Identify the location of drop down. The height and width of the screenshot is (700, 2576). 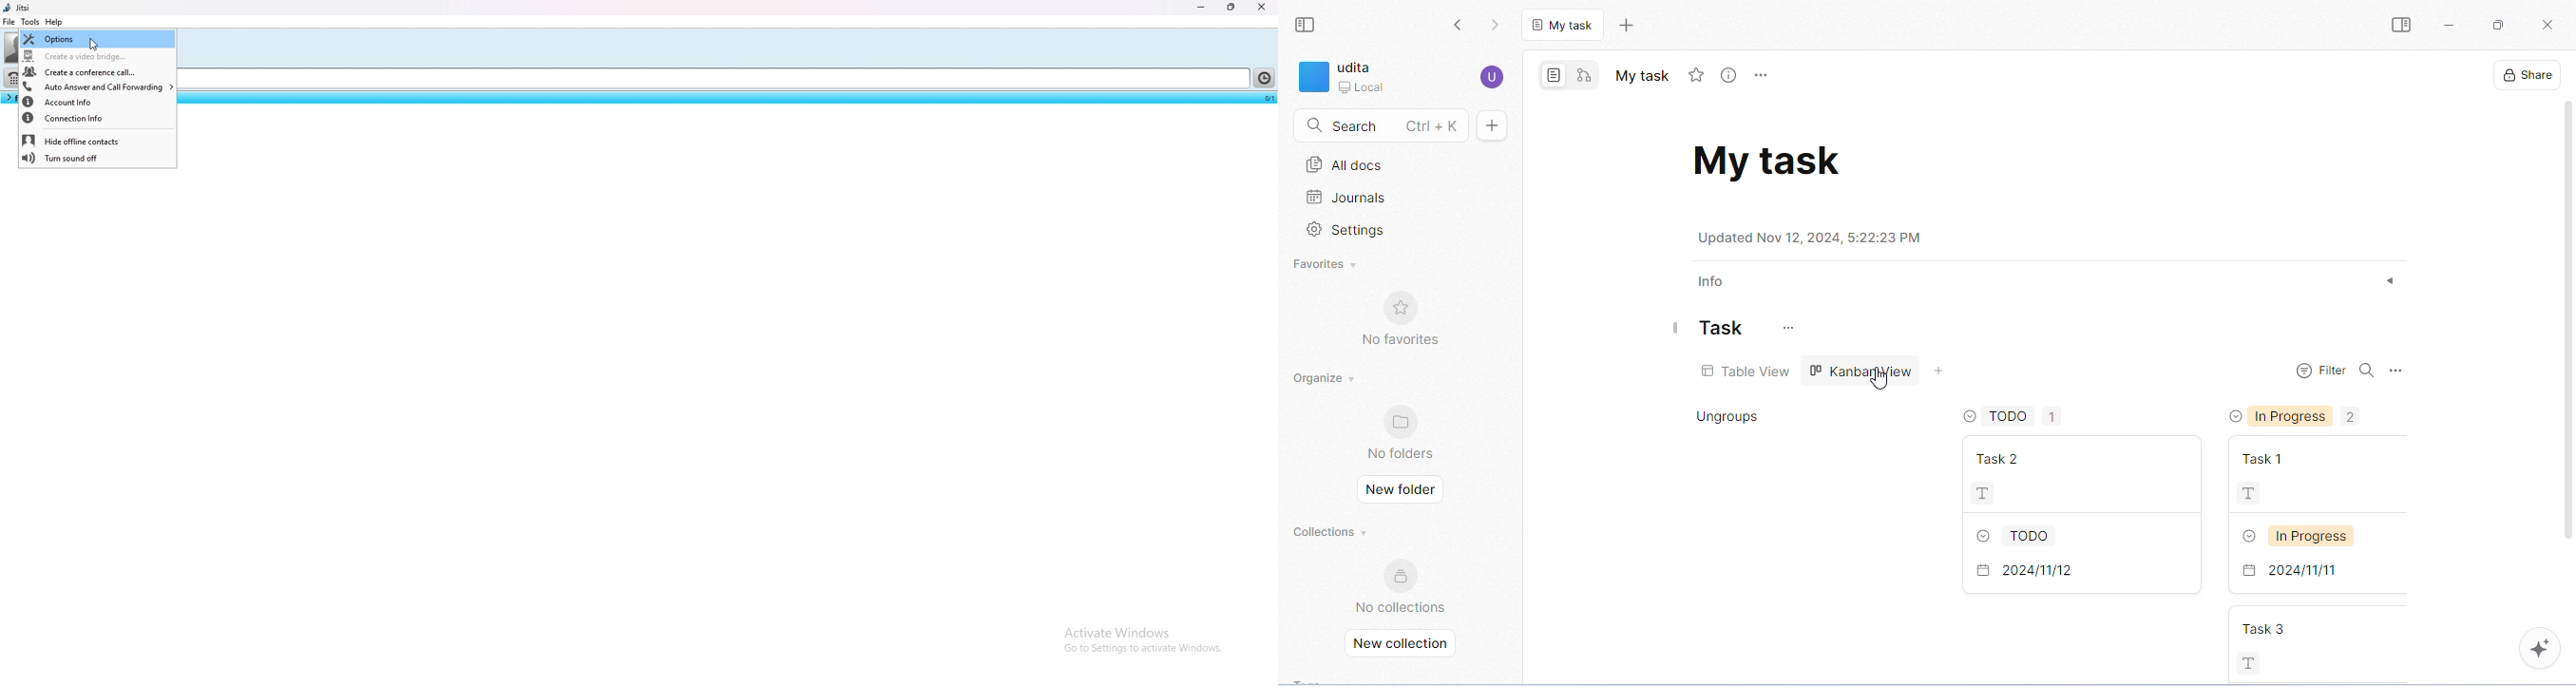
(1967, 418).